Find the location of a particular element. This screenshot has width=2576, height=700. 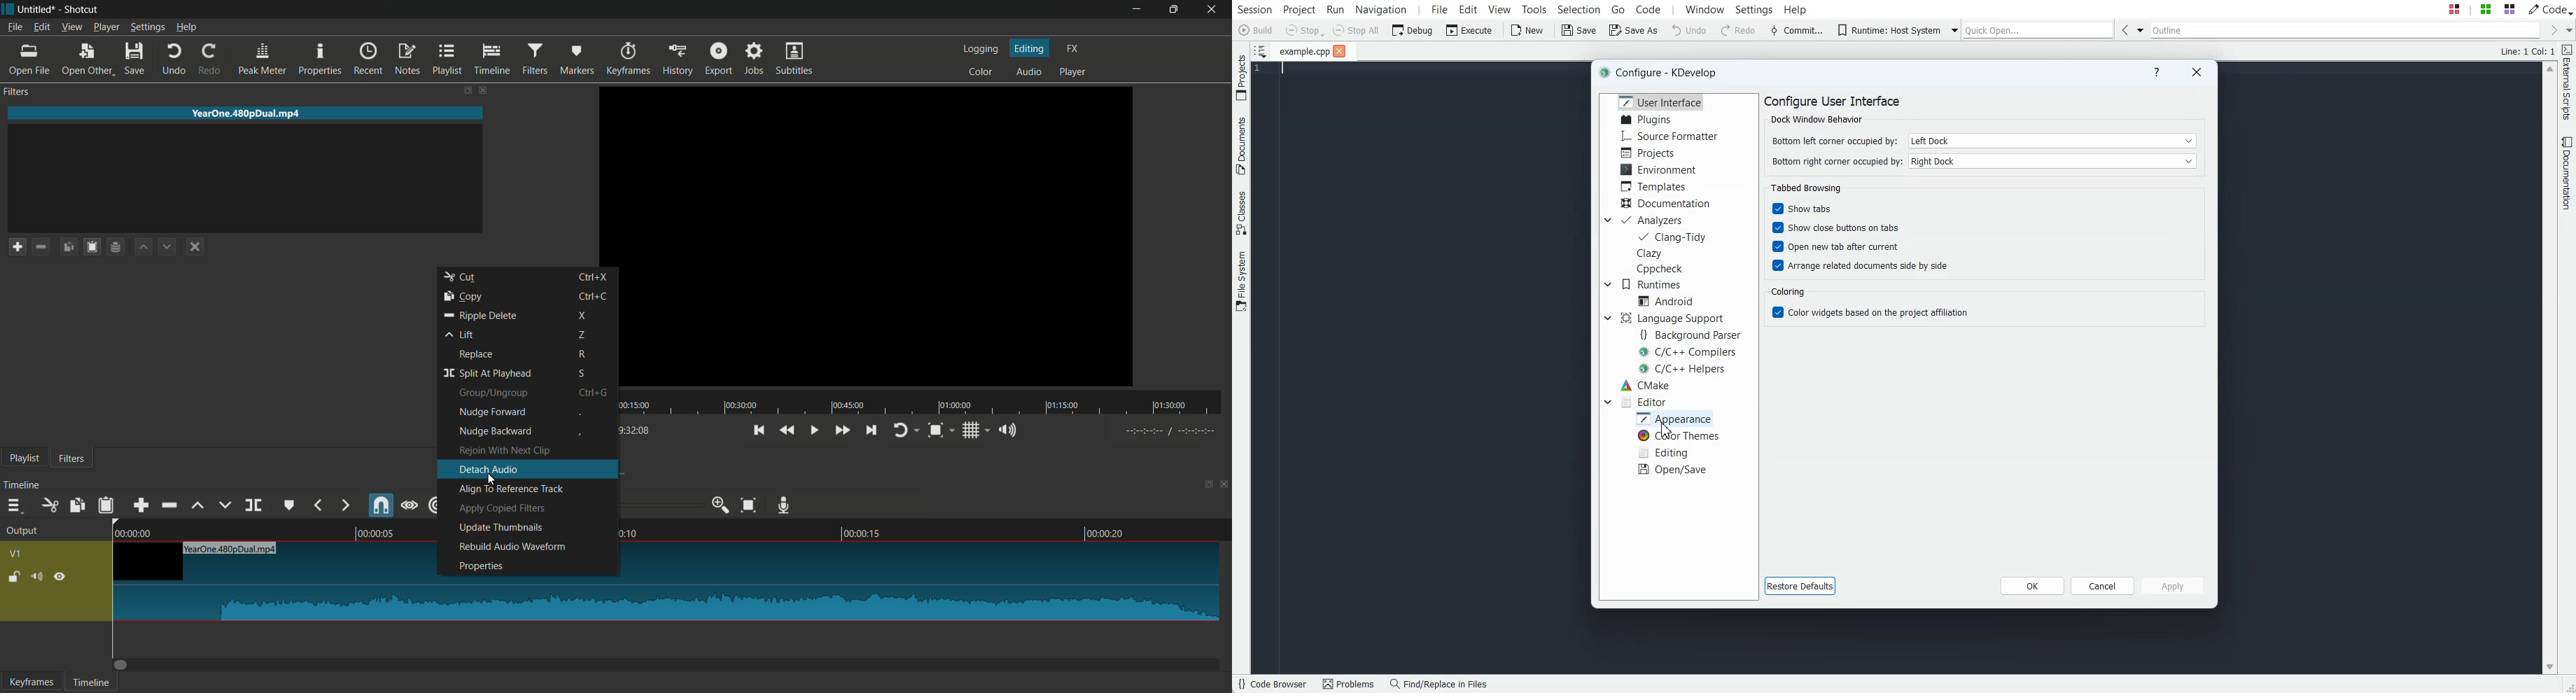

Bottom left corner occupied by is located at coordinates (1834, 140).